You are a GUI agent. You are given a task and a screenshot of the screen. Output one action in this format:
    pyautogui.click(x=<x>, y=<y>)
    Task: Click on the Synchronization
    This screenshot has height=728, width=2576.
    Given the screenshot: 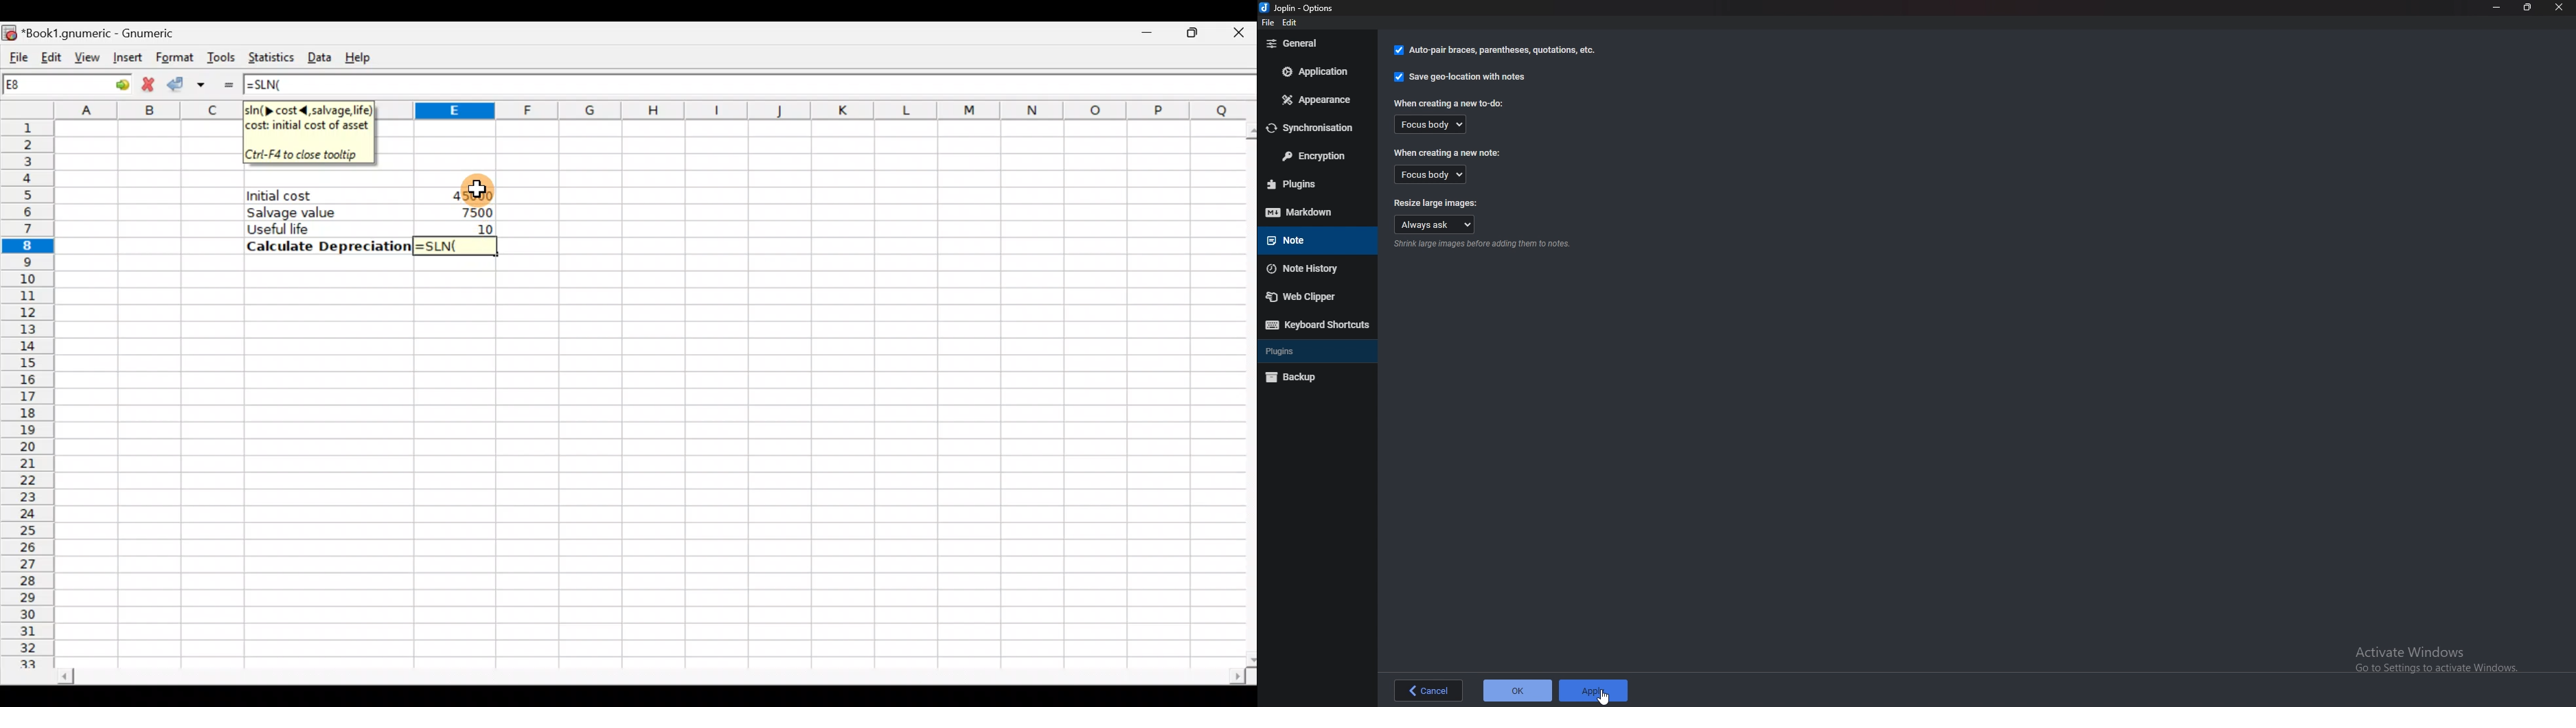 What is the action you would take?
    pyautogui.click(x=1315, y=128)
    